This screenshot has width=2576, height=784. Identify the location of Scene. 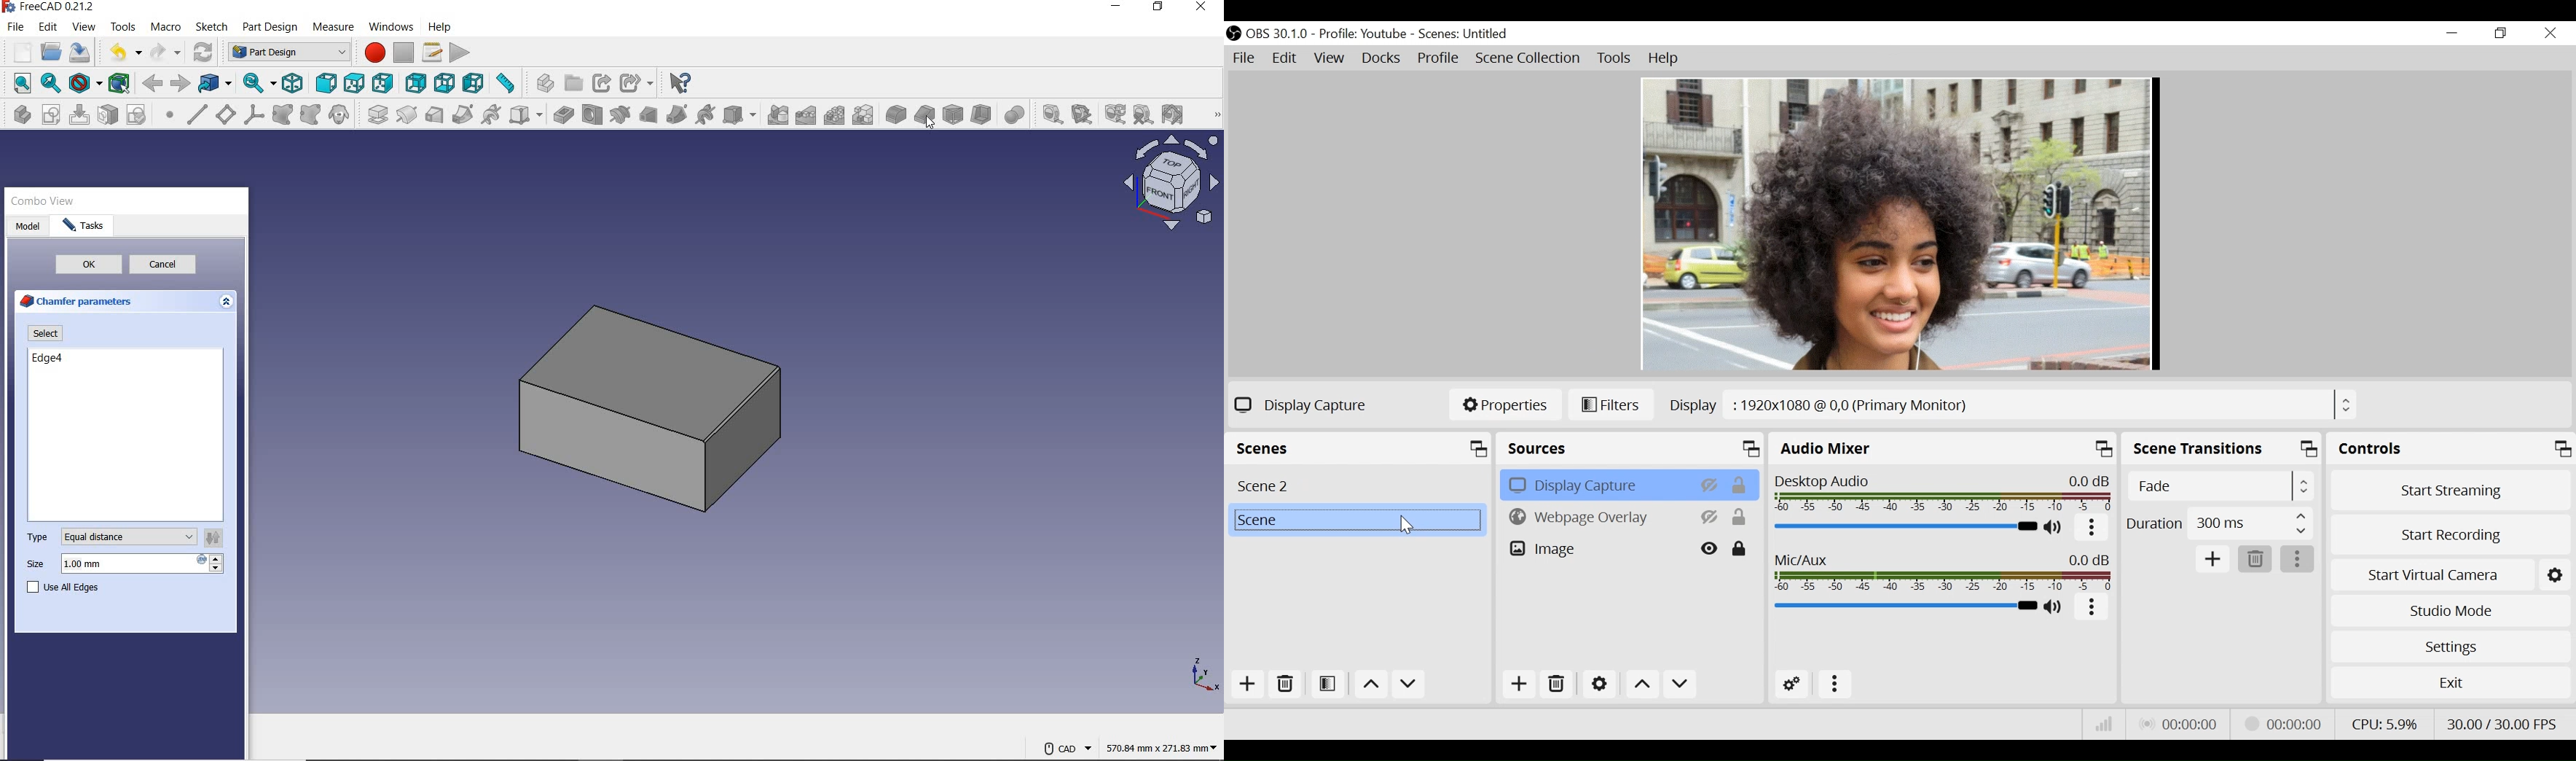
(1356, 521).